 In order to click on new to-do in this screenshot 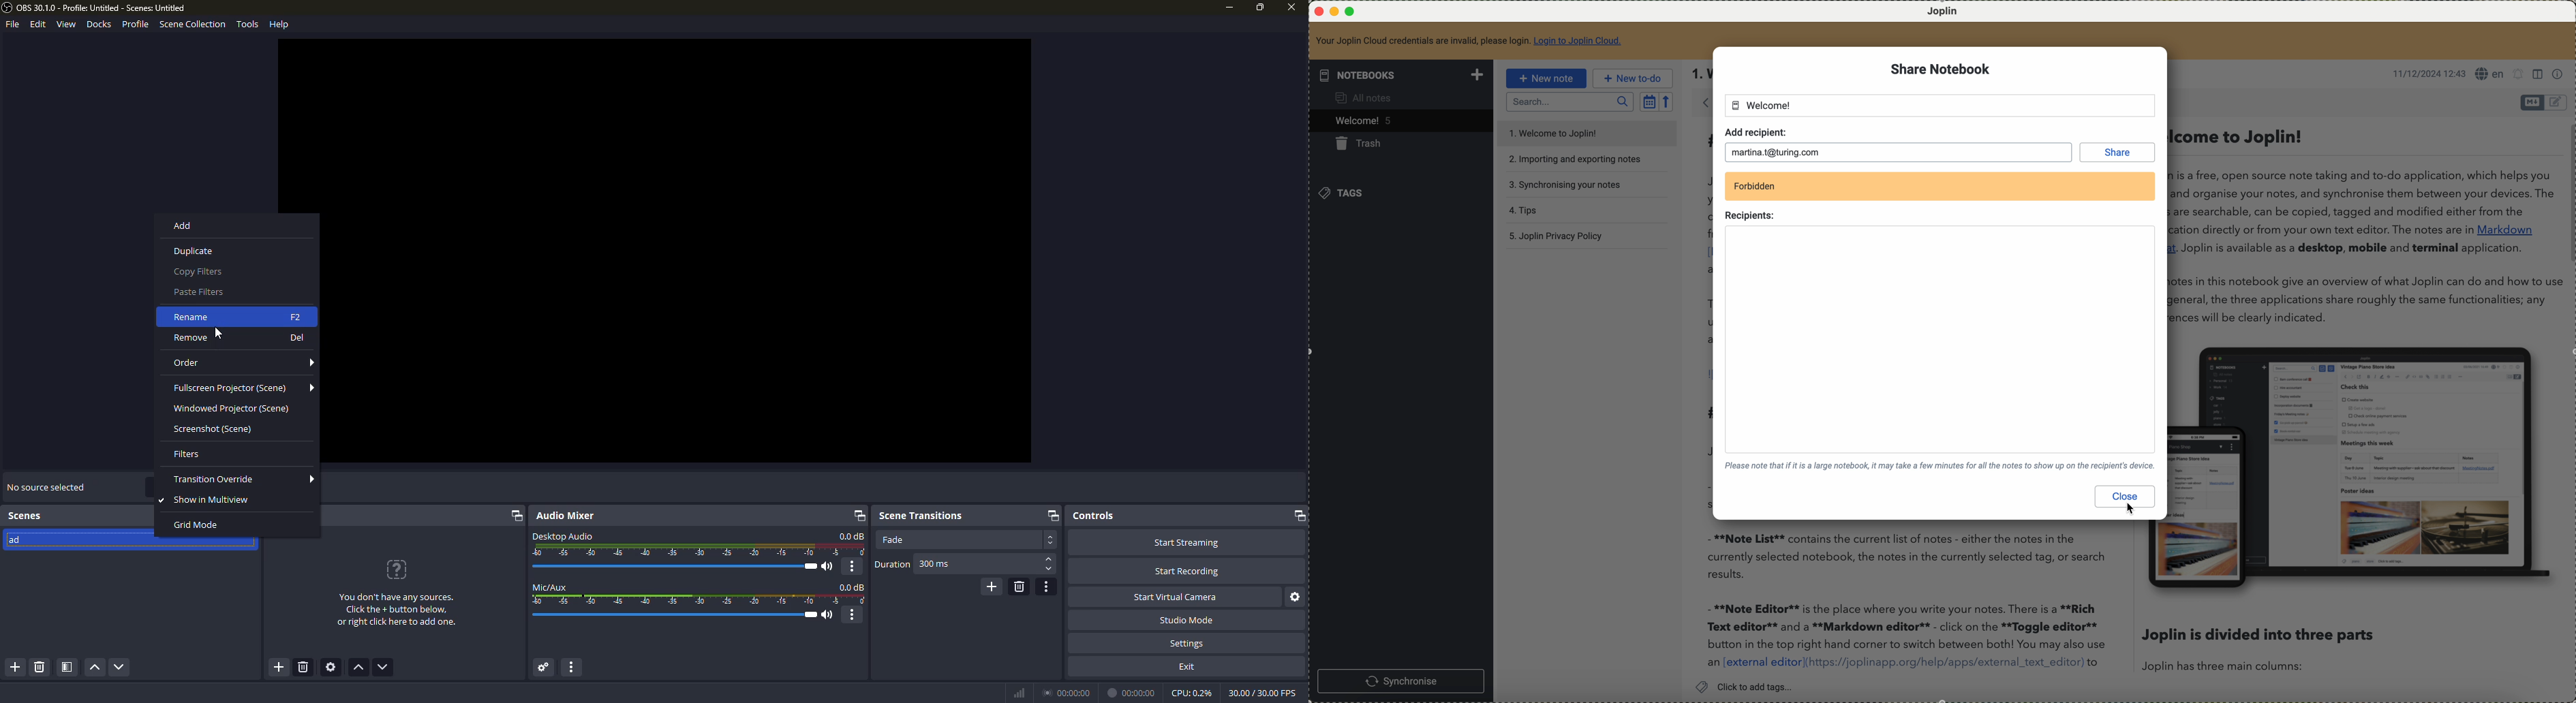, I will do `click(1633, 78)`.